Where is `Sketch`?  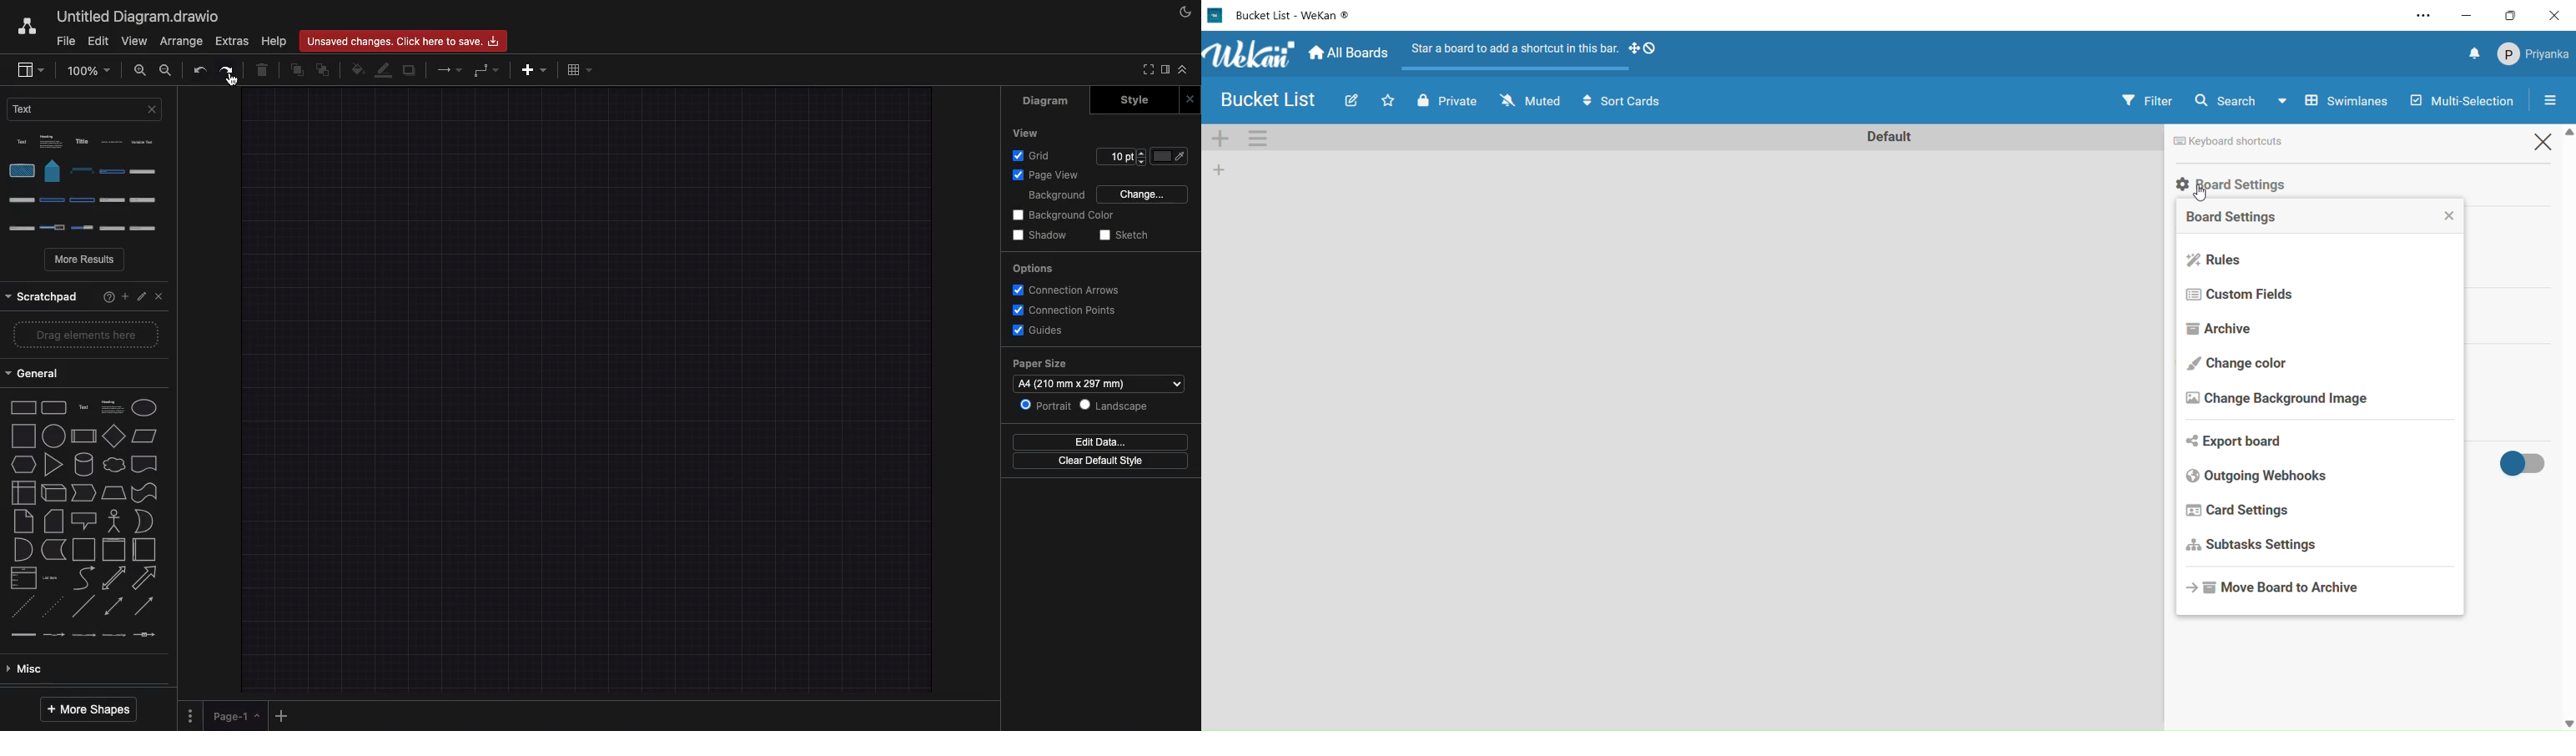
Sketch is located at coordinates (1127, 234).